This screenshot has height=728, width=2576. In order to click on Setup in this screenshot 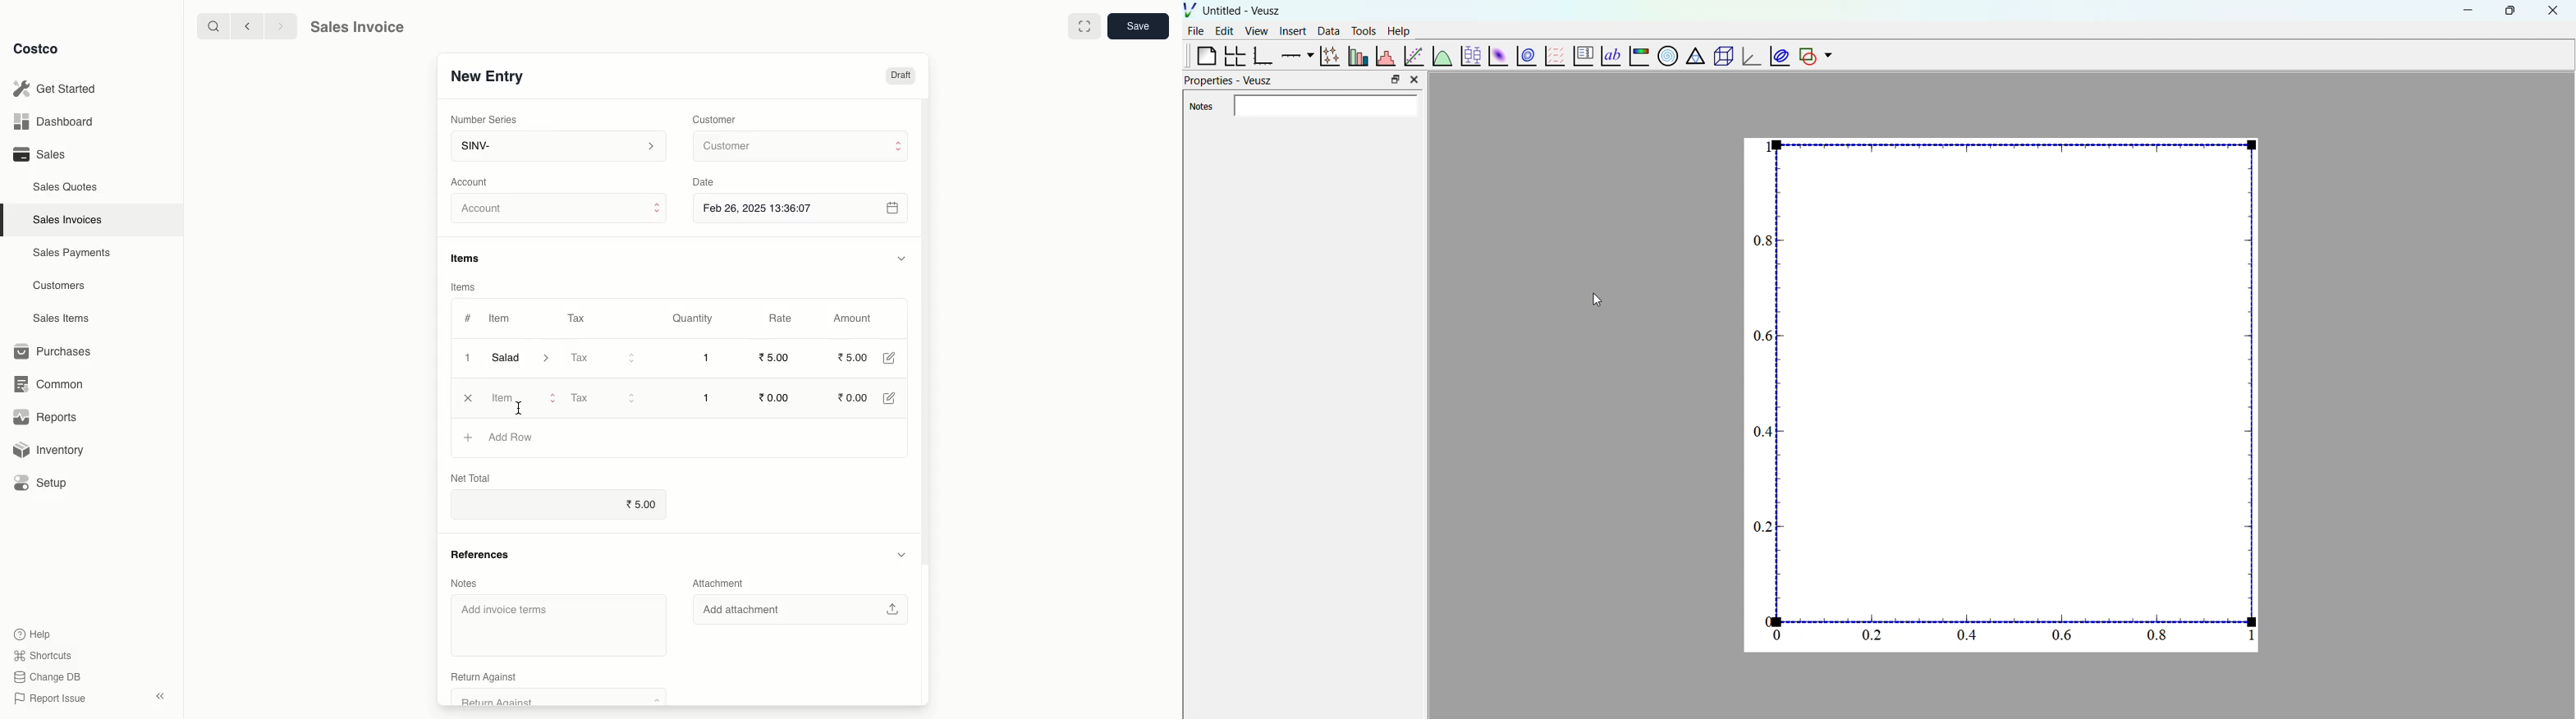, I will do `click(47, 483)`.